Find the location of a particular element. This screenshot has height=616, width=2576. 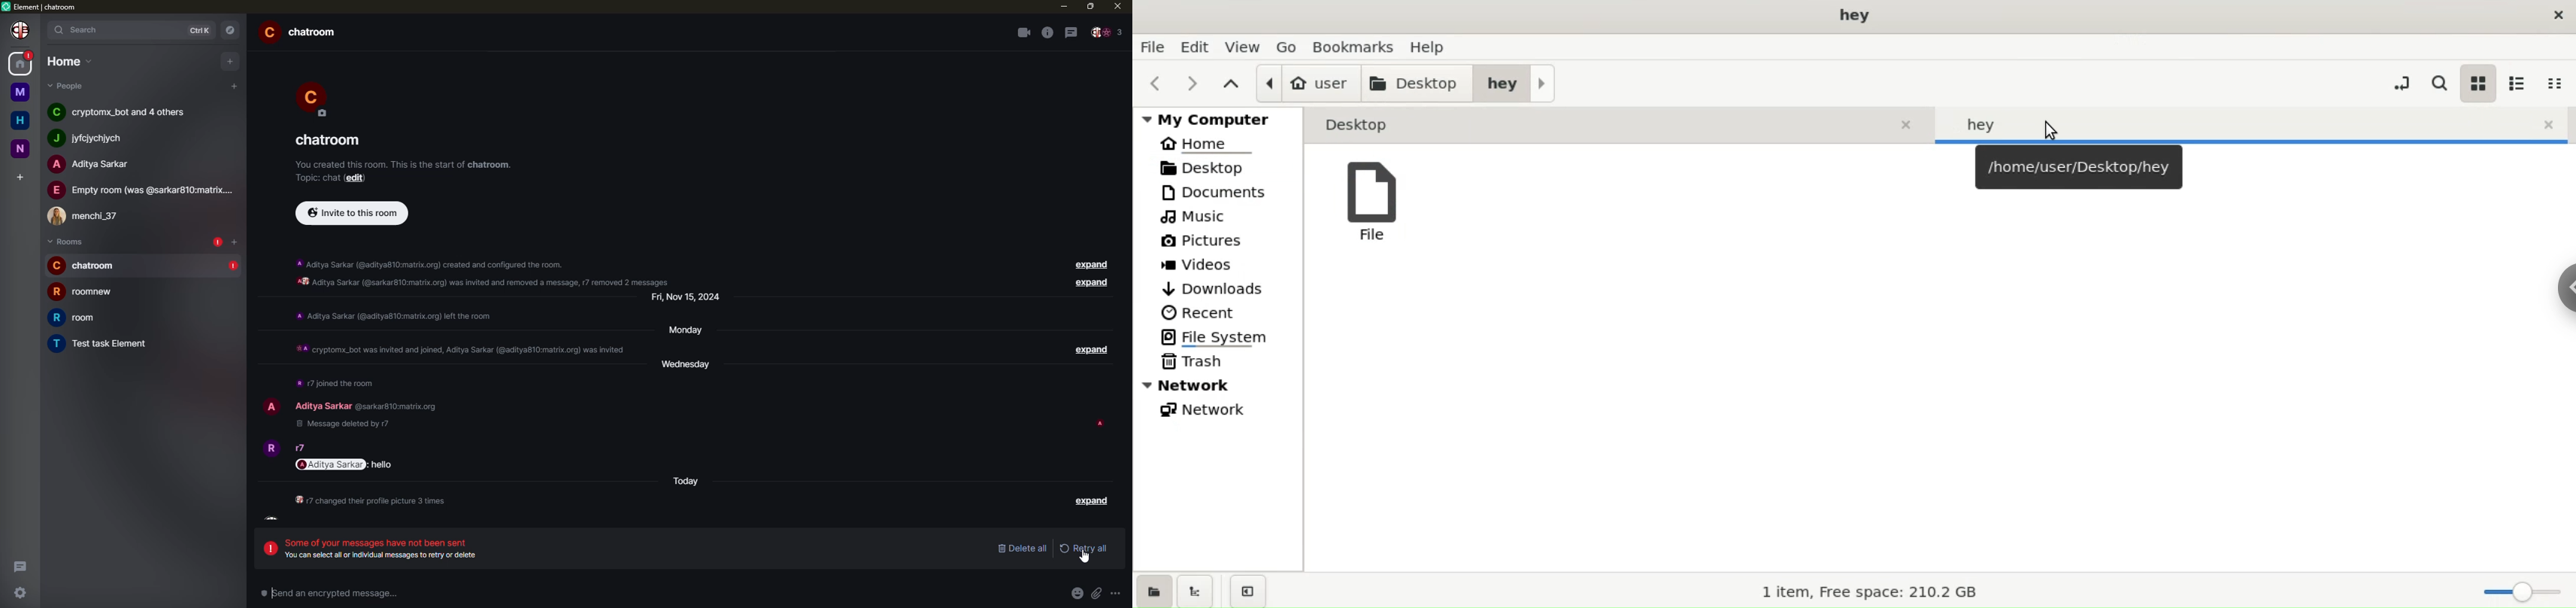

room is located at coordinates (76, 317).